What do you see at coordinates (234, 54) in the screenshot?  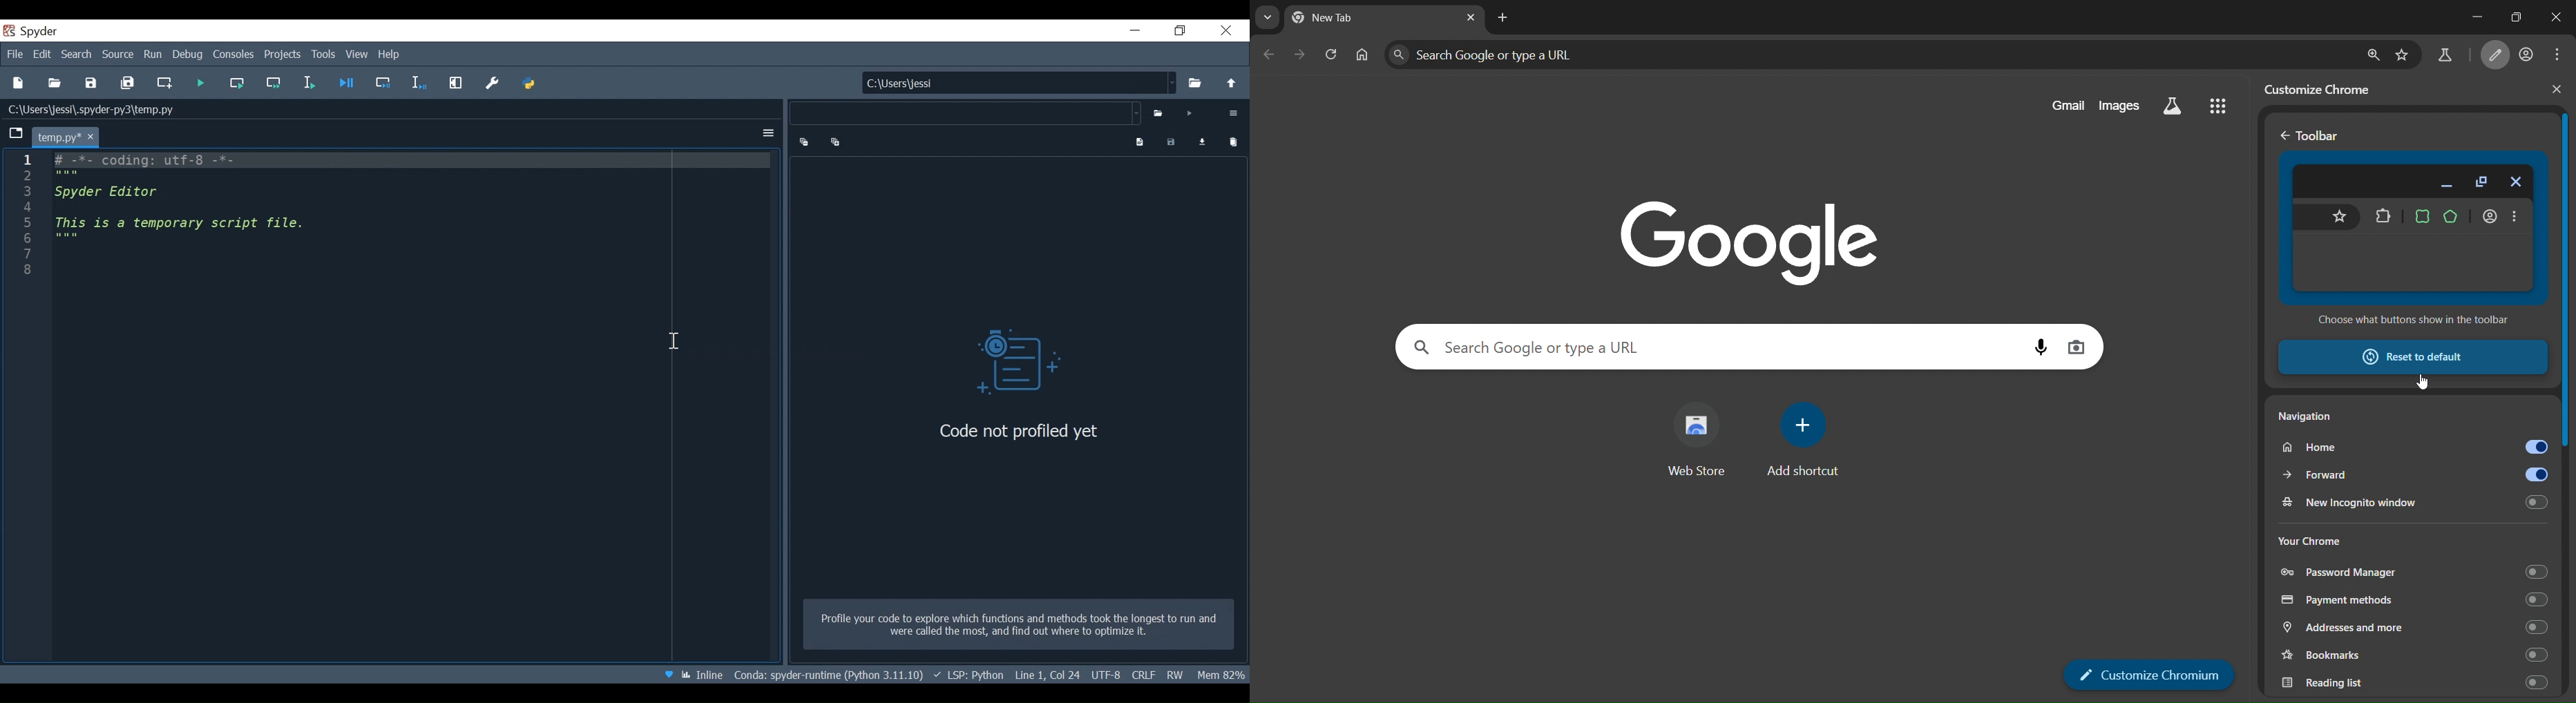 I see `Console` at bounding box center [234, 54].